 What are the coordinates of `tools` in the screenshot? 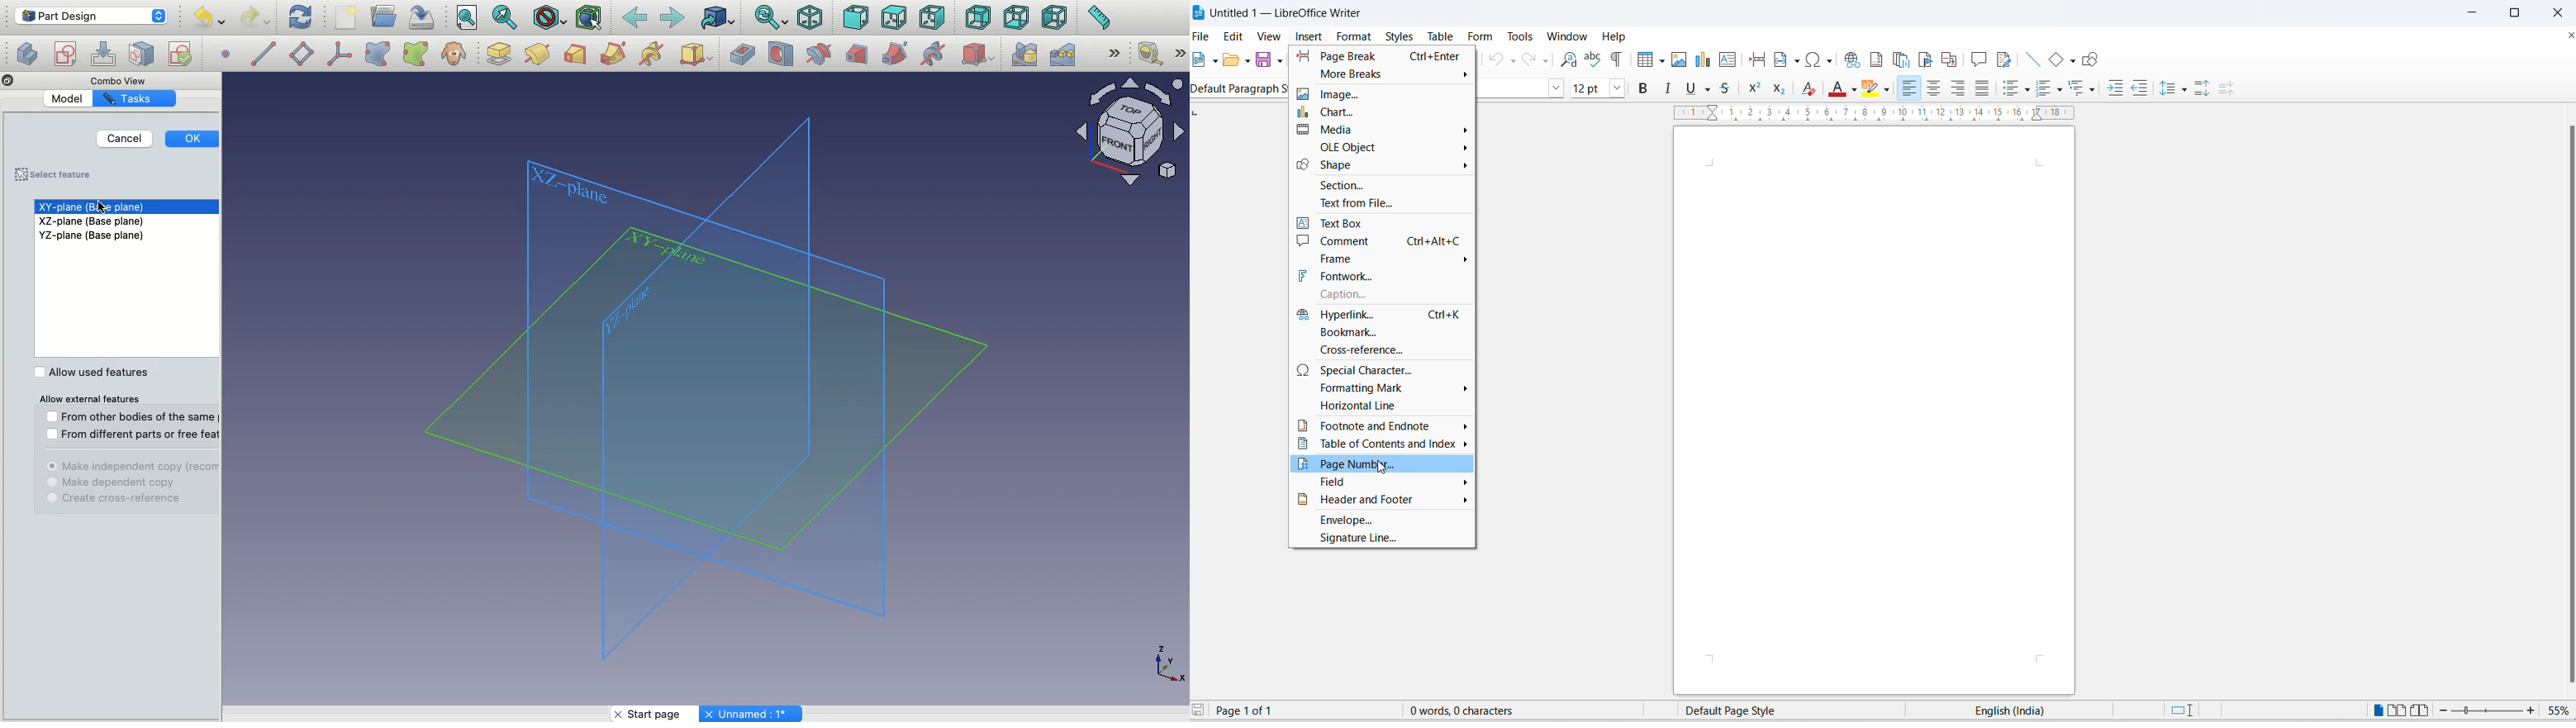 It's located at (1520, 36).